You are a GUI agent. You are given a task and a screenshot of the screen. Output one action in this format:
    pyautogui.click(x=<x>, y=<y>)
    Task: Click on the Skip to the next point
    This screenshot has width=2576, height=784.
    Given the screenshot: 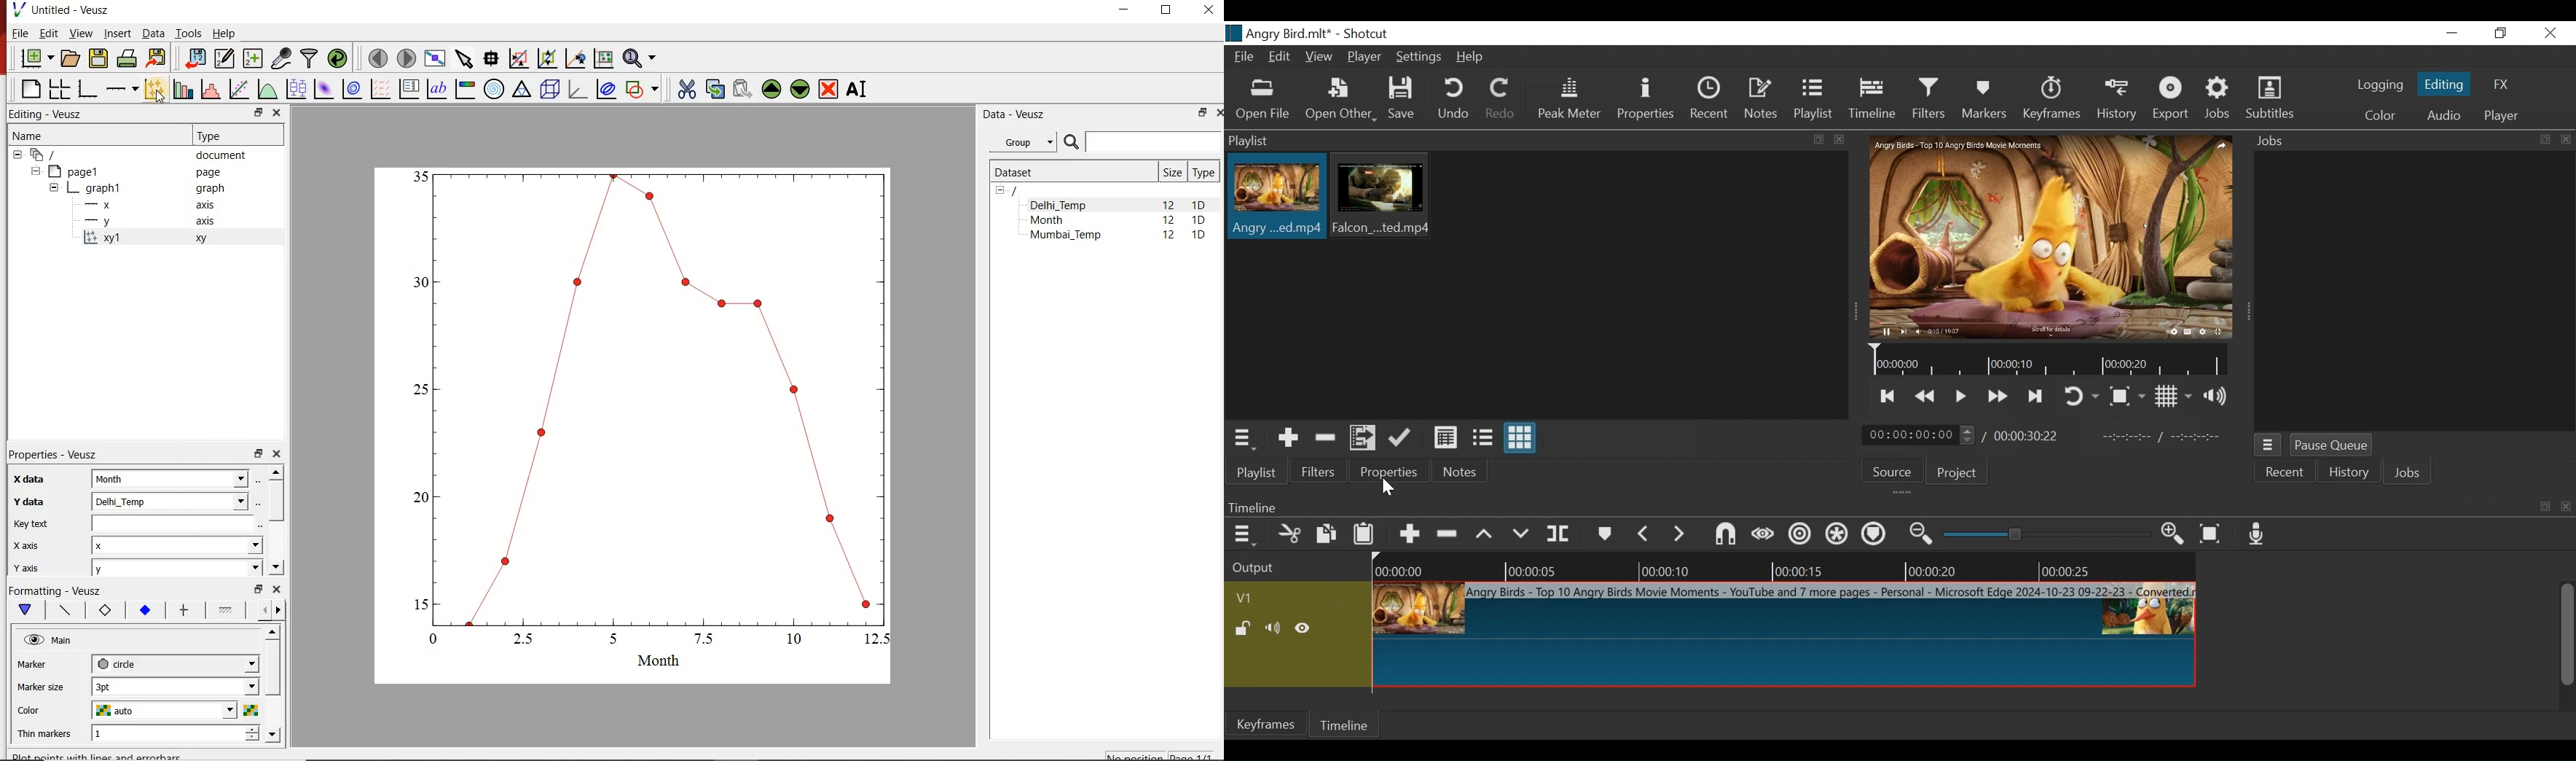 What is the action you would take?
    pyautogui.click(x=2036, y=397)
    